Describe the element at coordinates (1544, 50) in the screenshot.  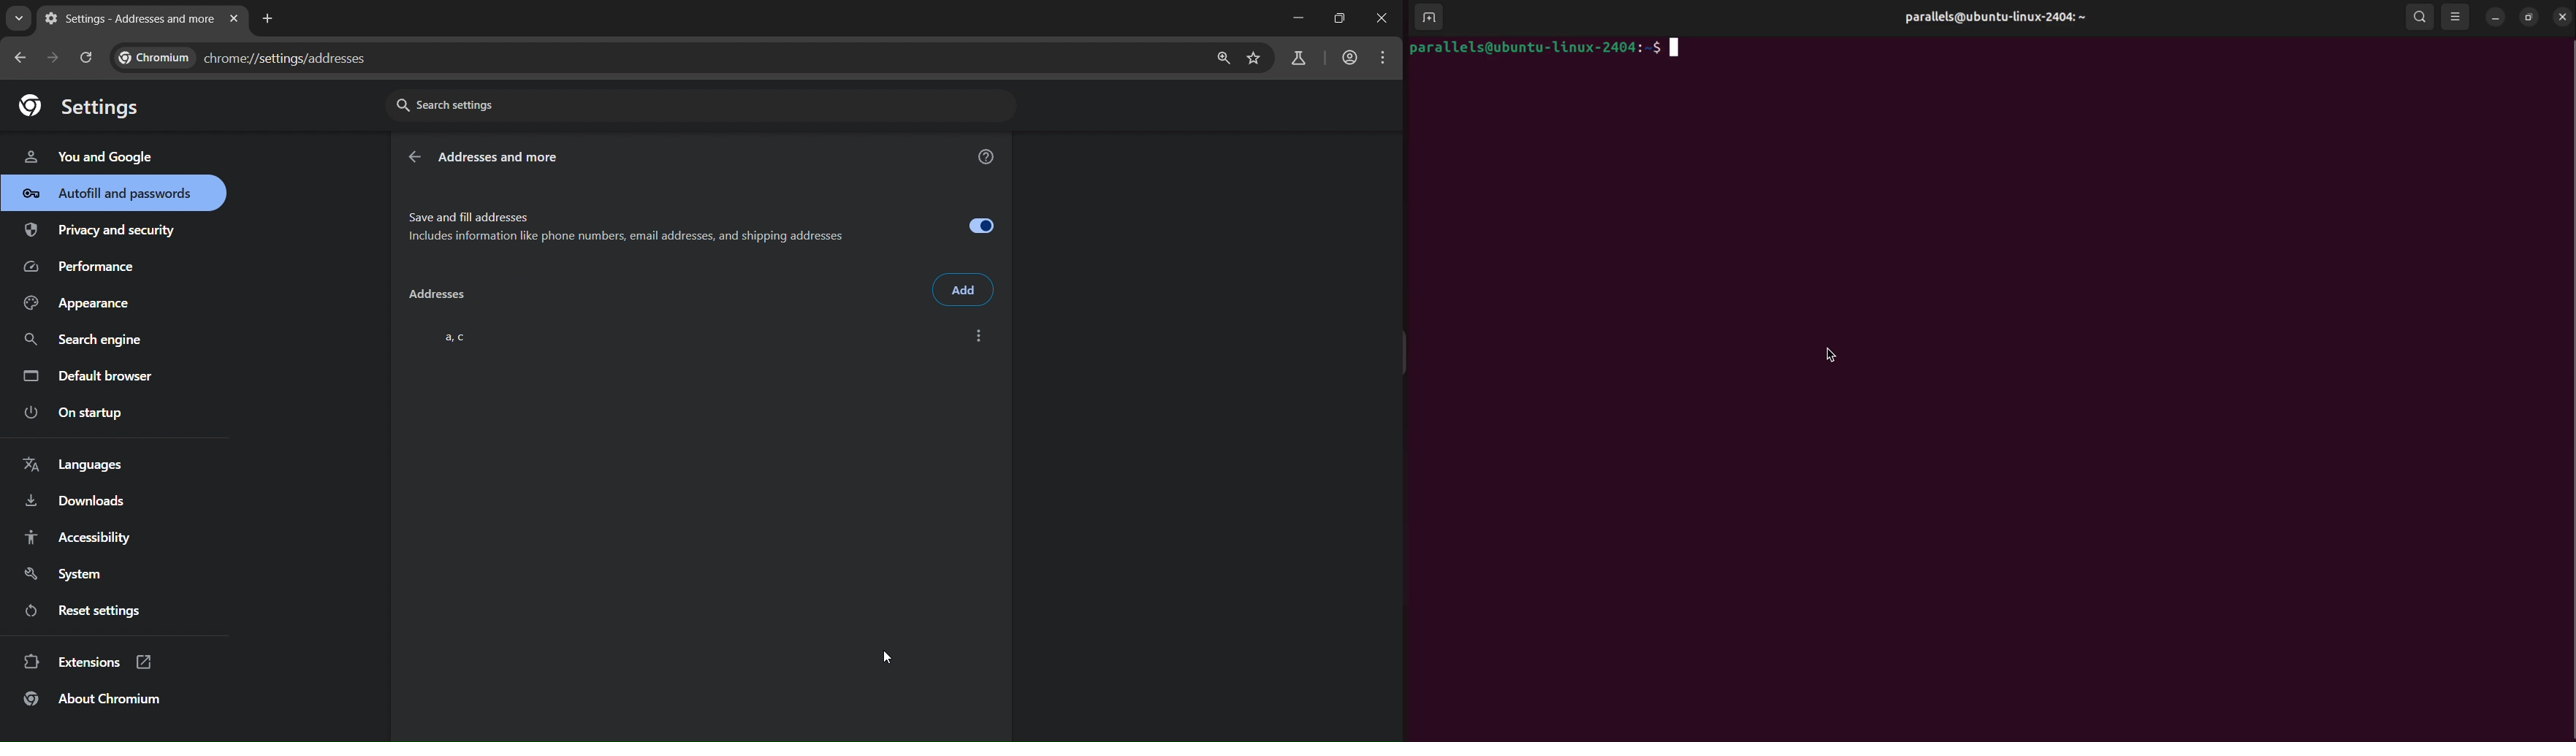
I see `parallels@ubuntu-linux-2404:-$ ` at that location.